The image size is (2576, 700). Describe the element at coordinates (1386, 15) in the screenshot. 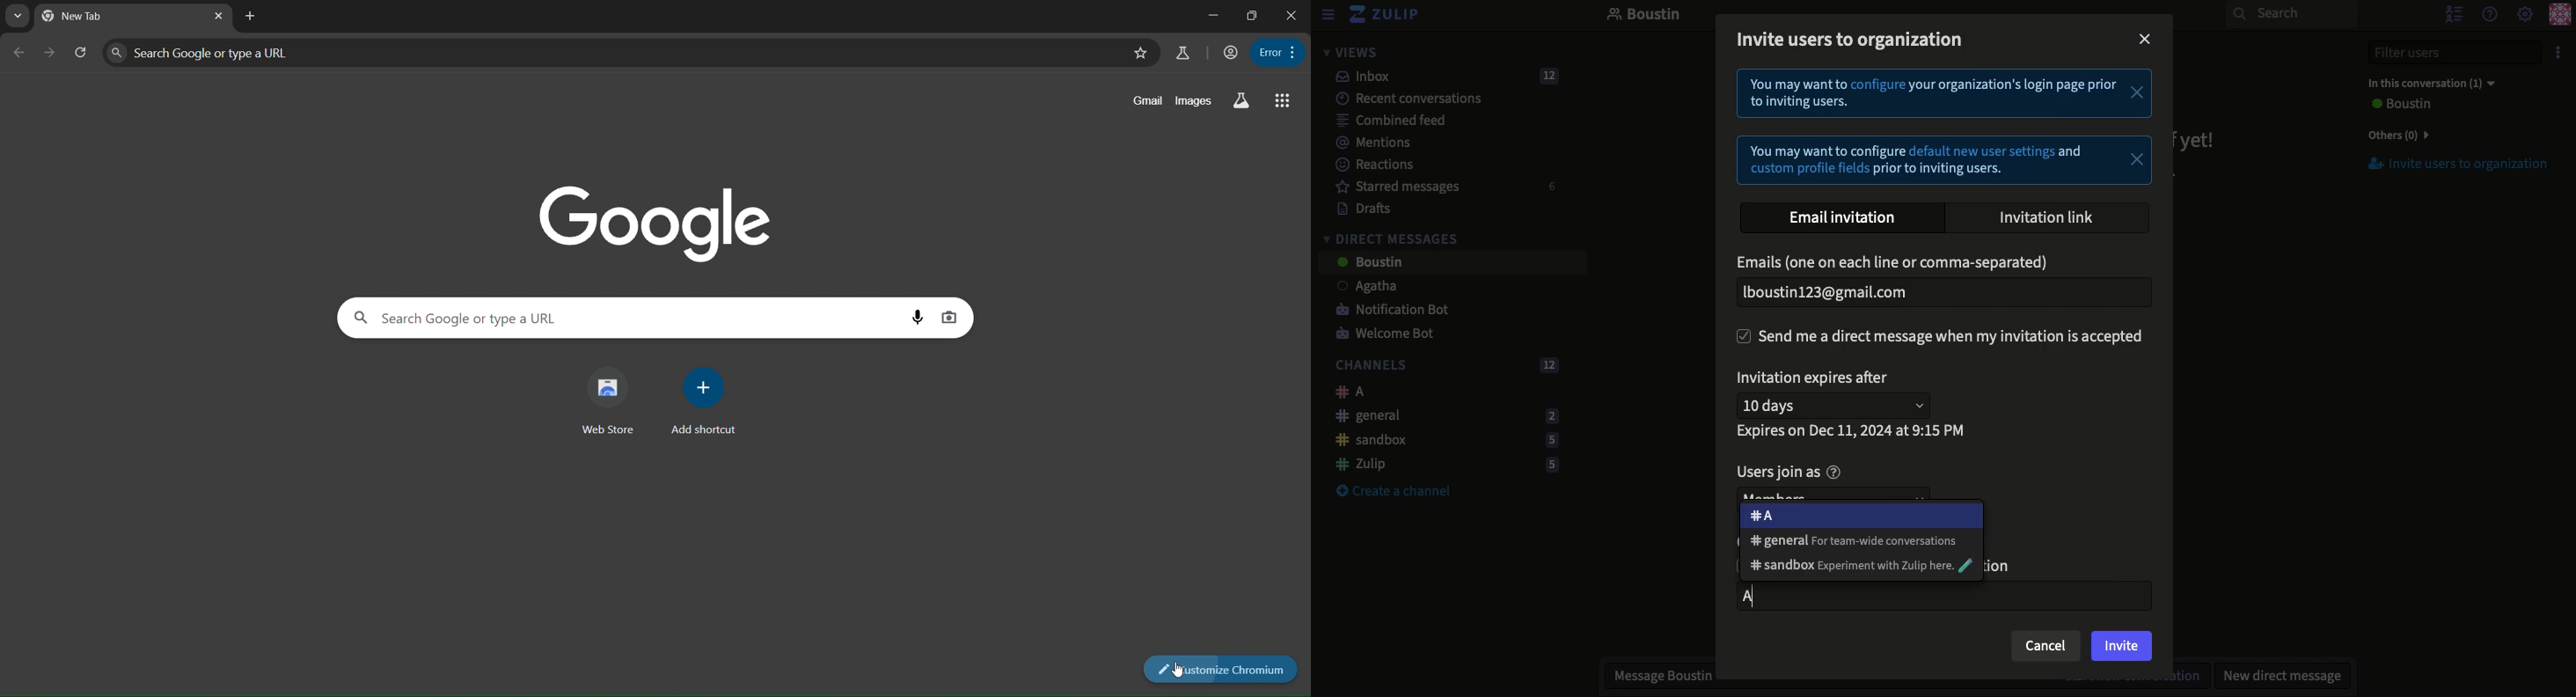

I see `Zulip` at that location.